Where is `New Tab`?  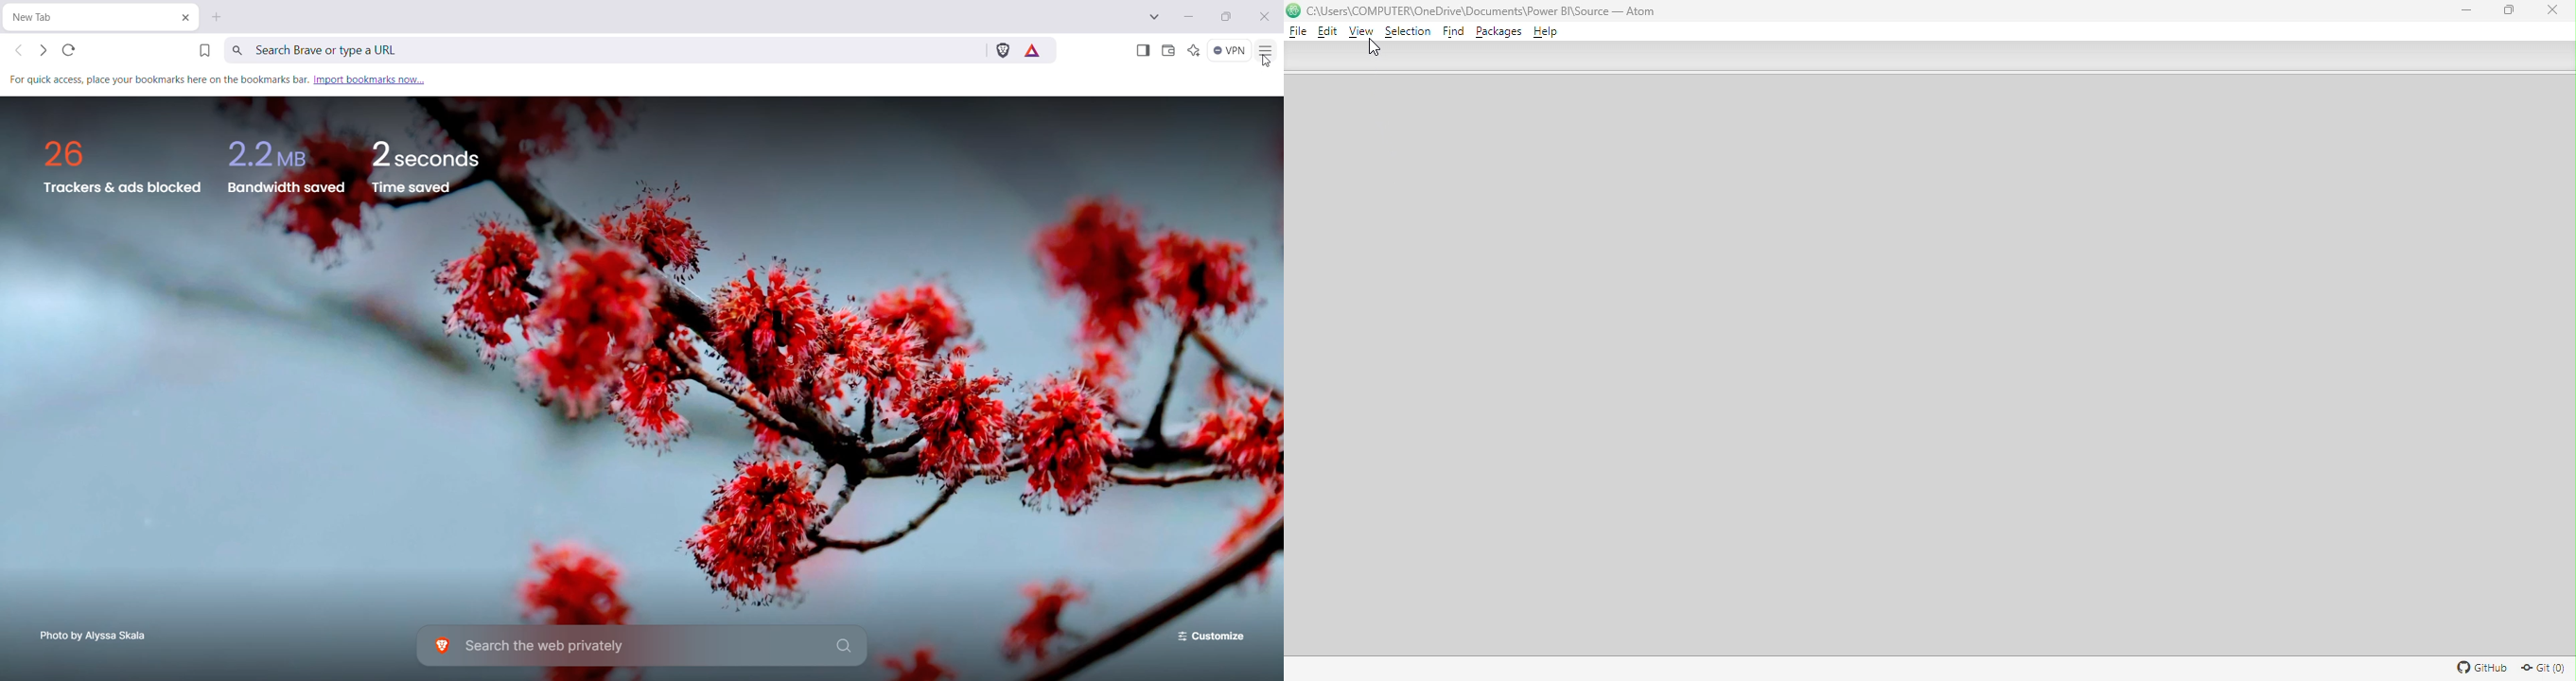 New Tab is located at coordinates (219, 17).